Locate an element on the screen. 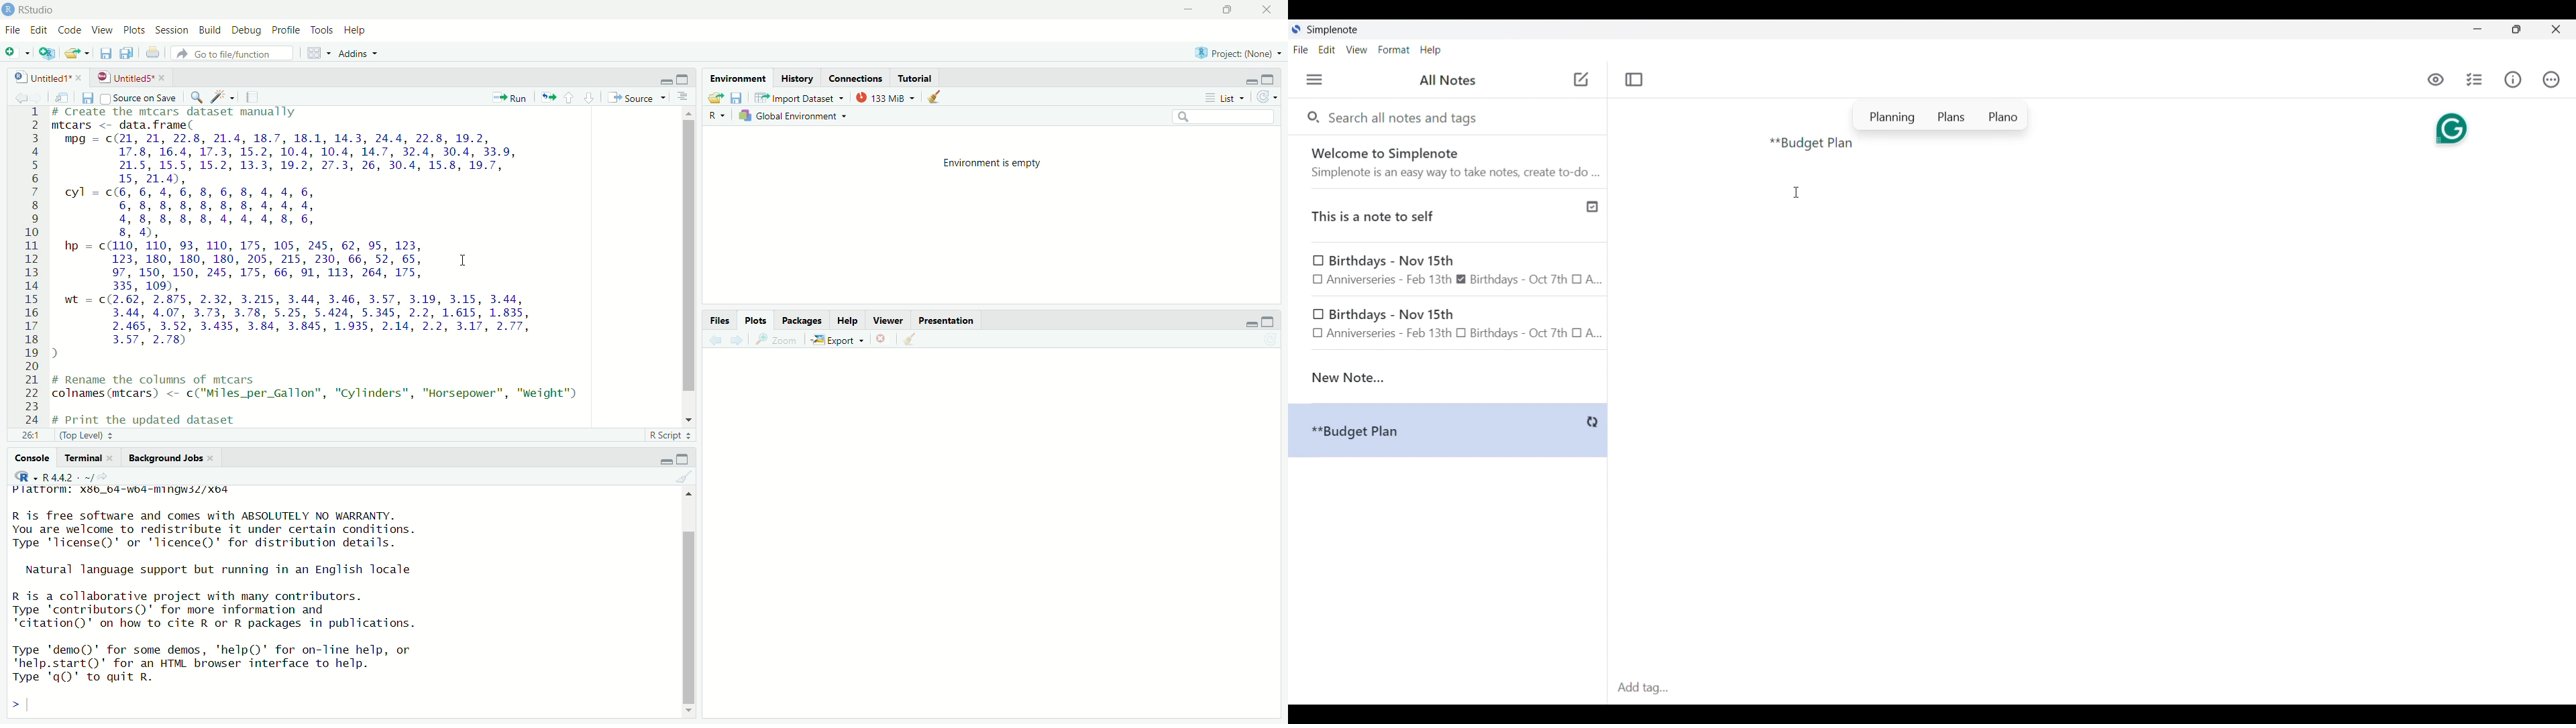 The image size is (2576, 728). export is located at coordinates (712, 97).